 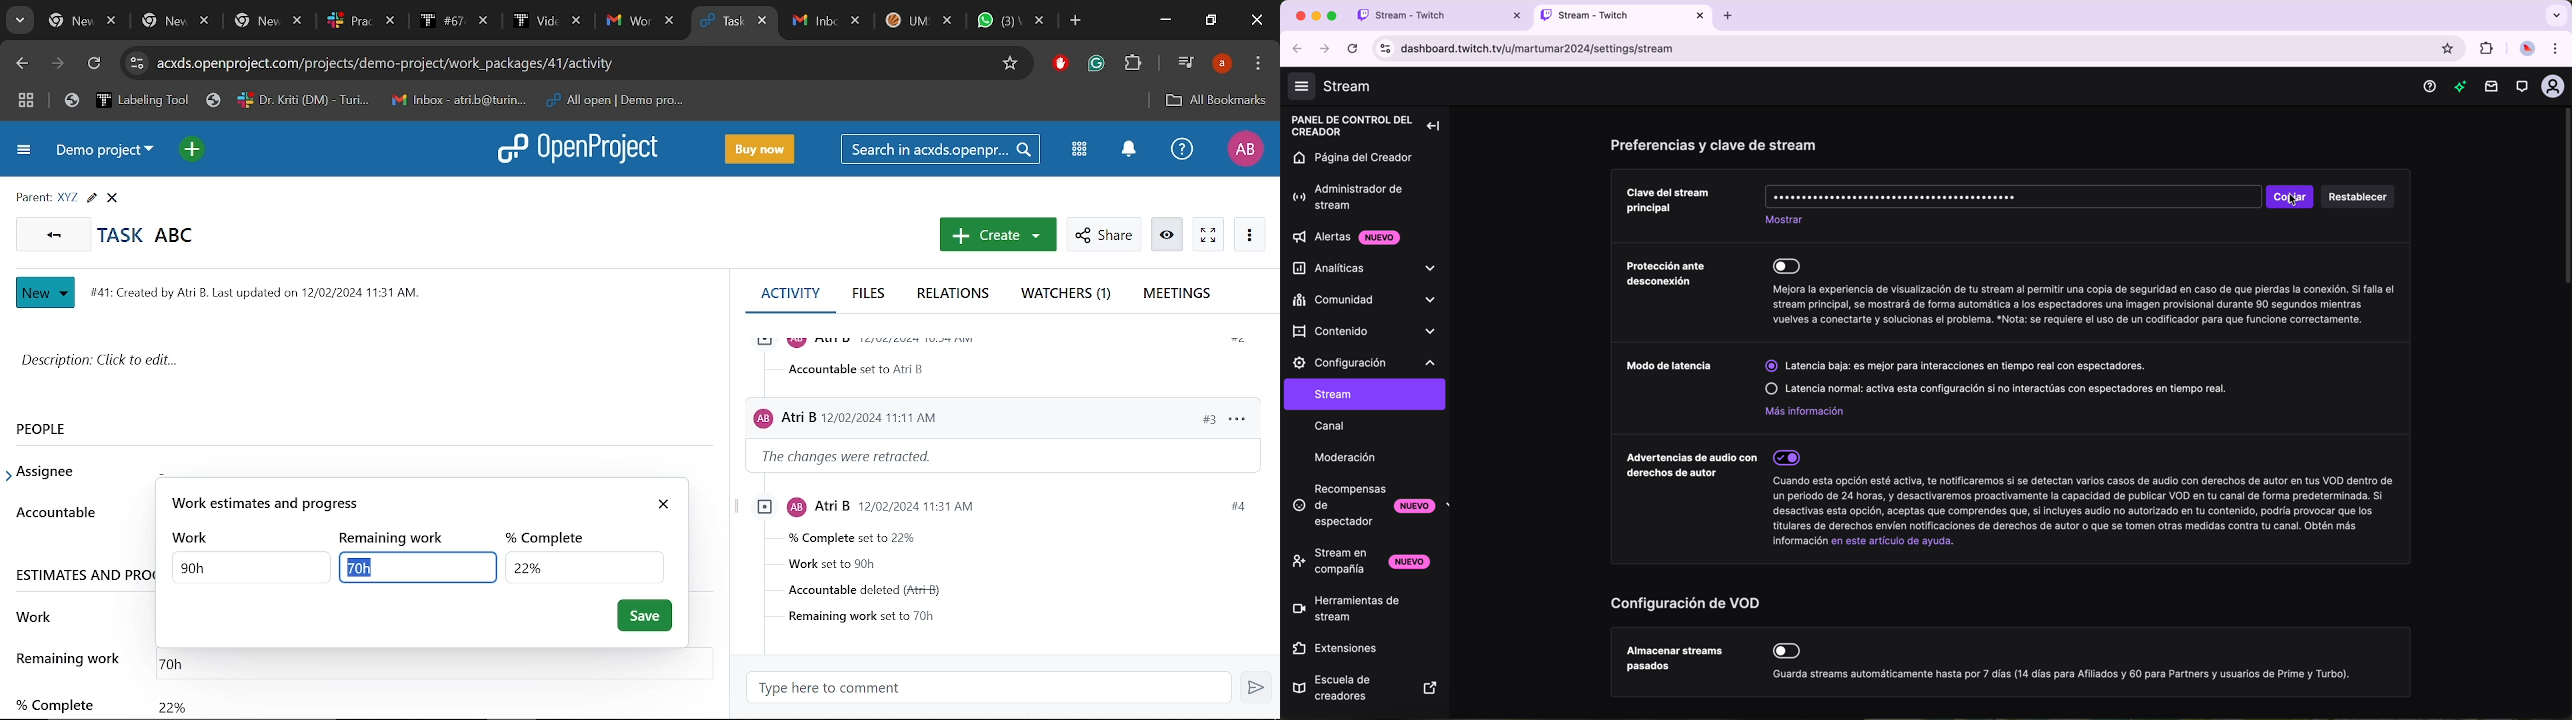 What do you see at coordinates (1337, 424) in the screenshot?
I see `channel` at bounding box center [1337, 424].